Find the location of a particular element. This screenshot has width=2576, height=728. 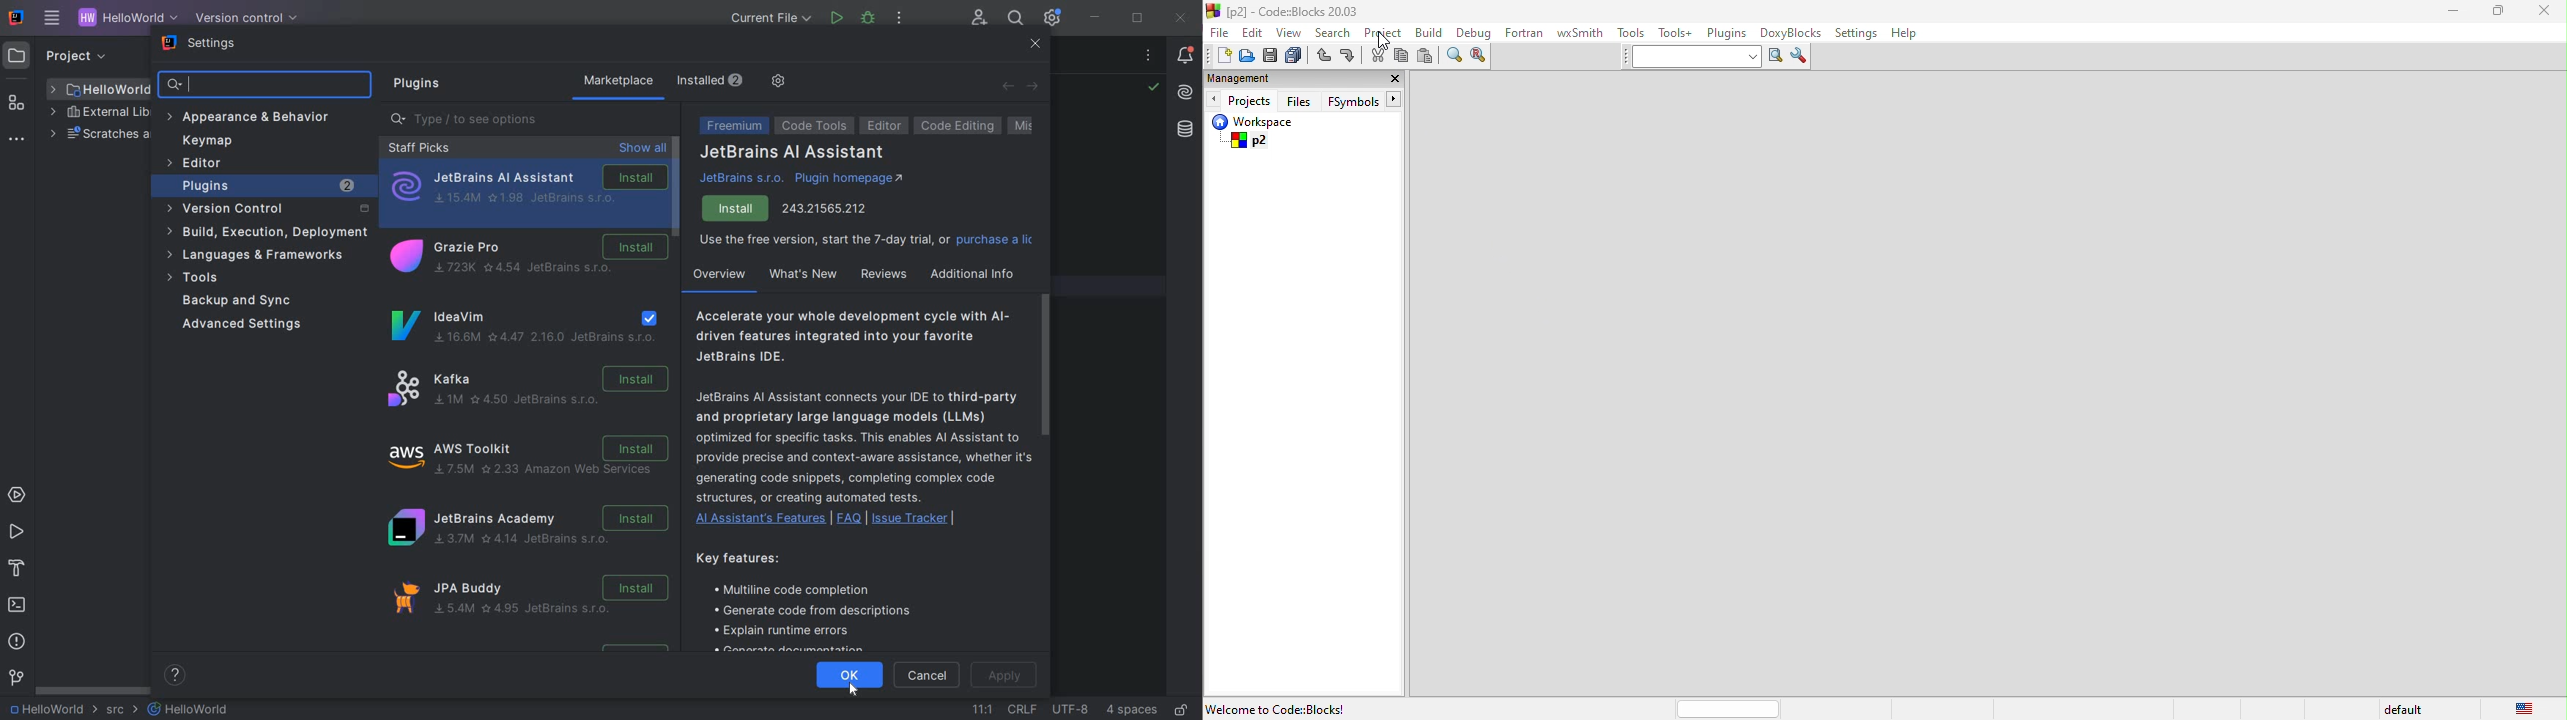

management is located at coordinates (1254, 78).